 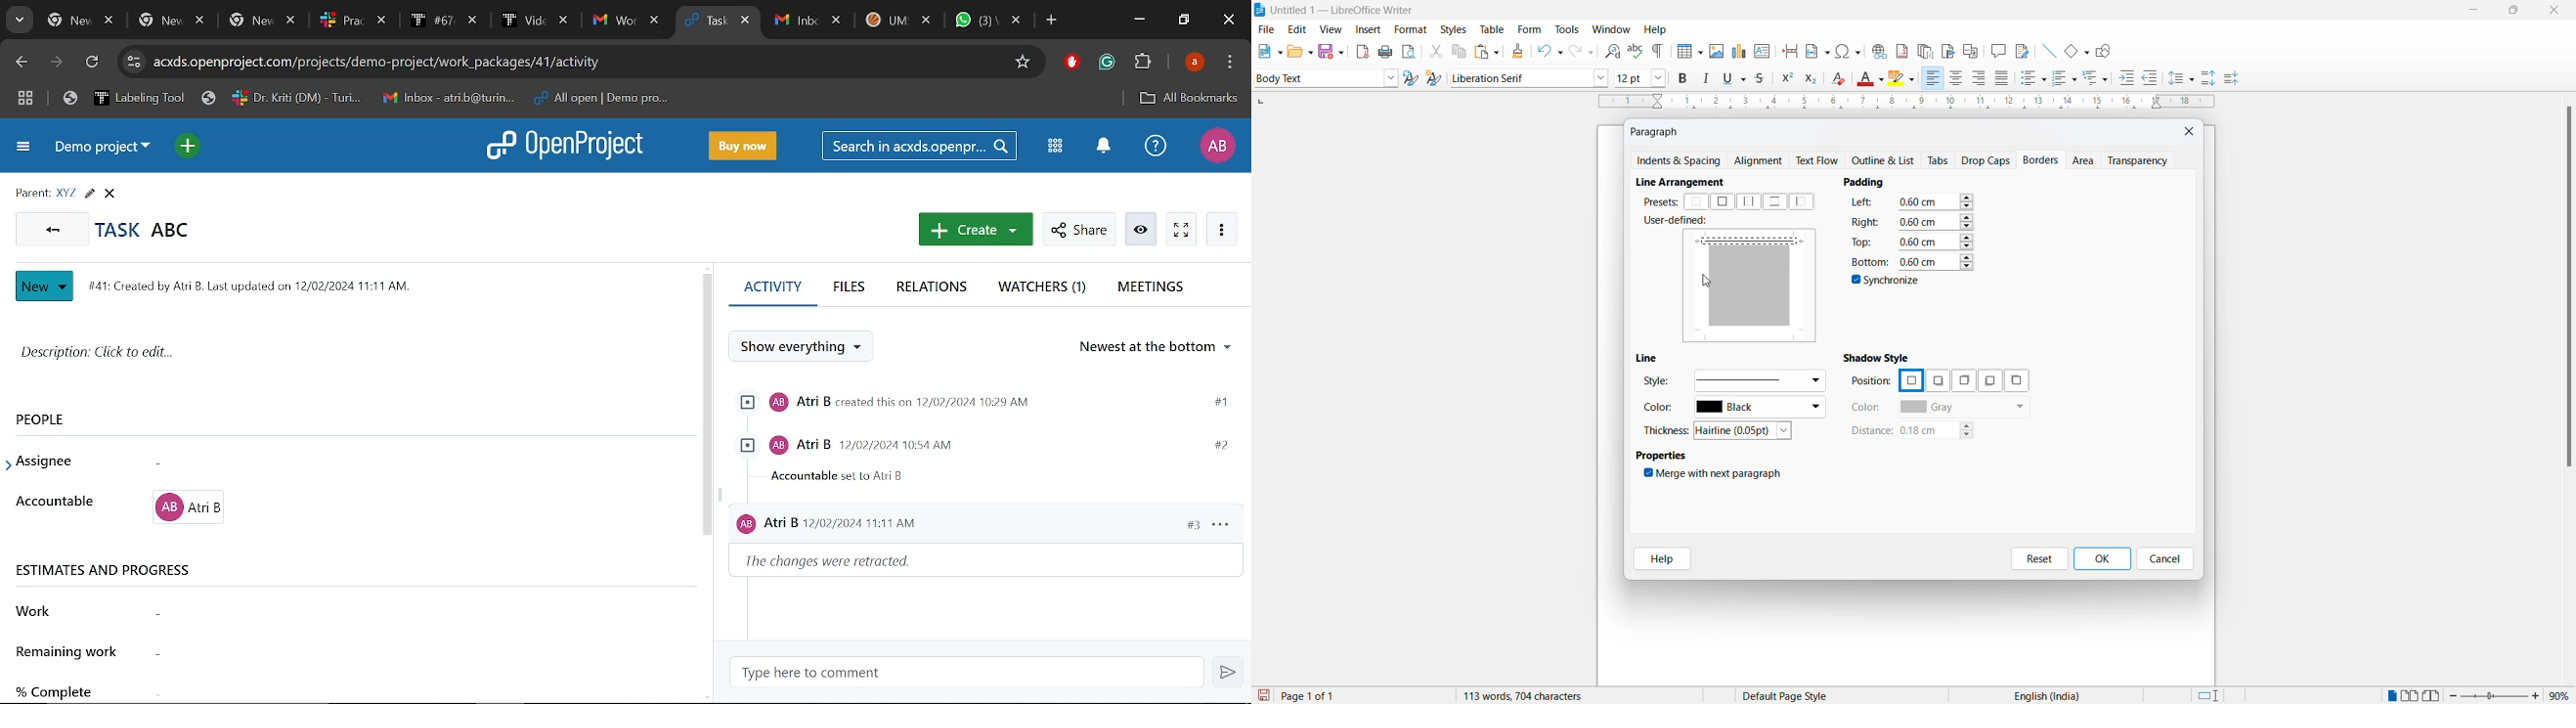 I want to click on activity history: Atri B 12/02/2024 11:11 AM , so click(x=987, y=528).